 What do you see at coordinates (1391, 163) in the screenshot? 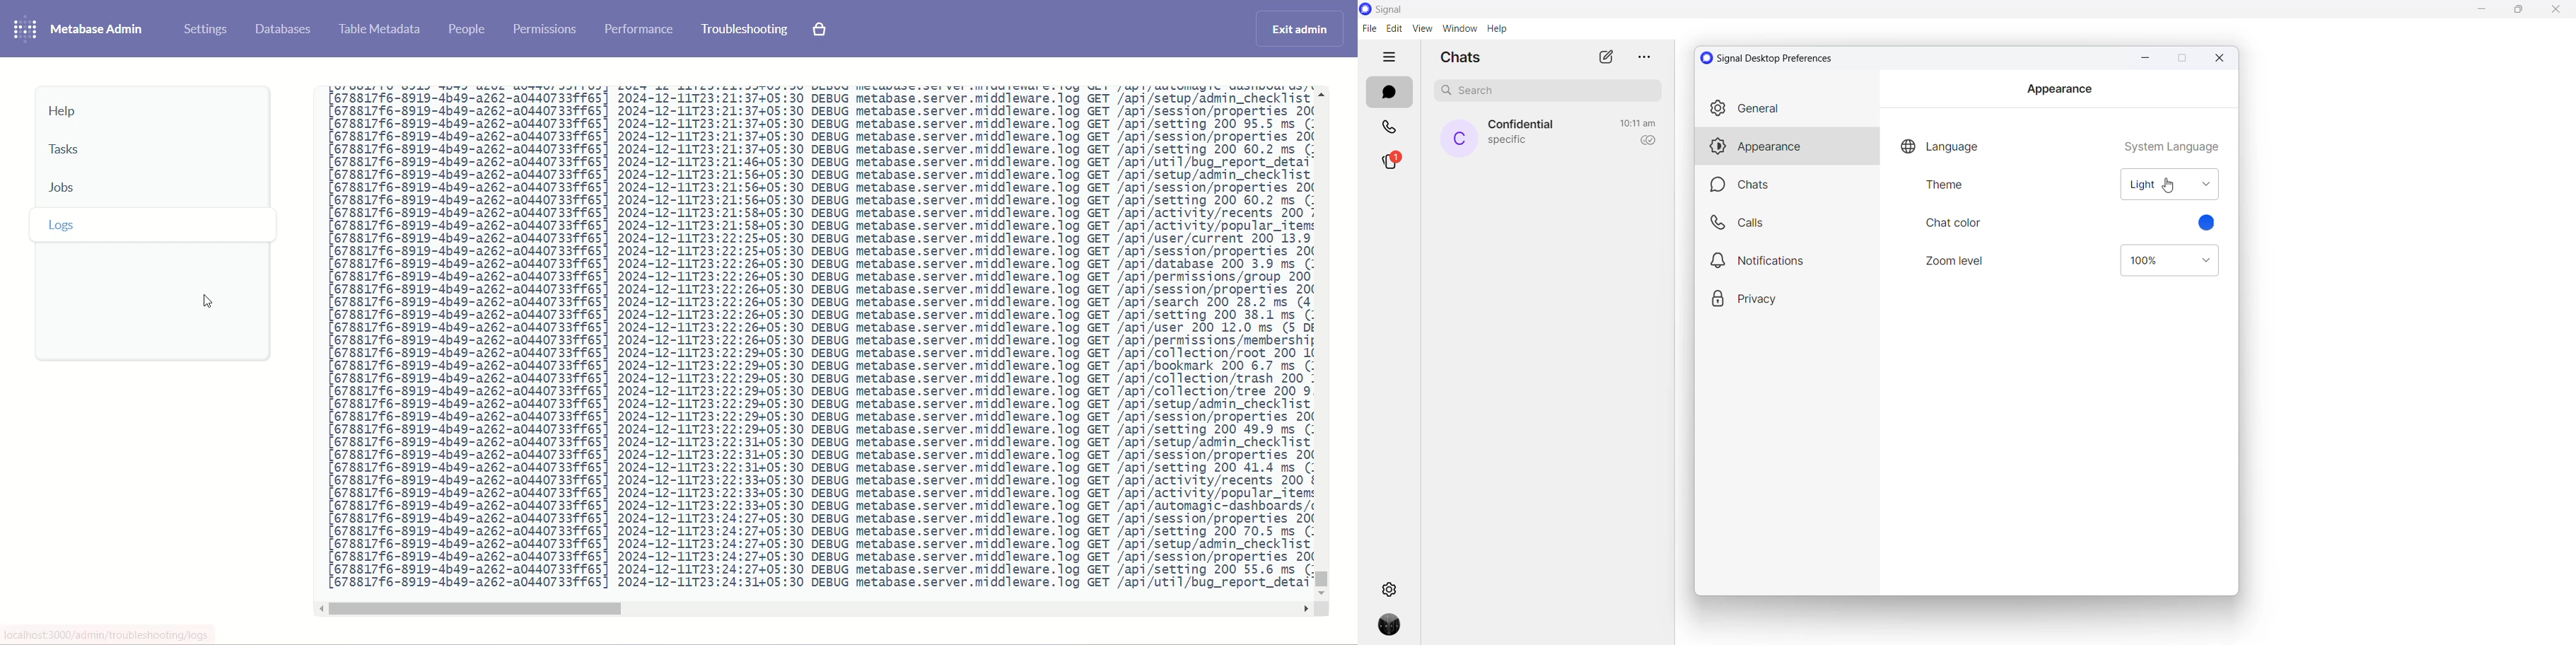
I see `stories` at bounding box center [1391, 163].